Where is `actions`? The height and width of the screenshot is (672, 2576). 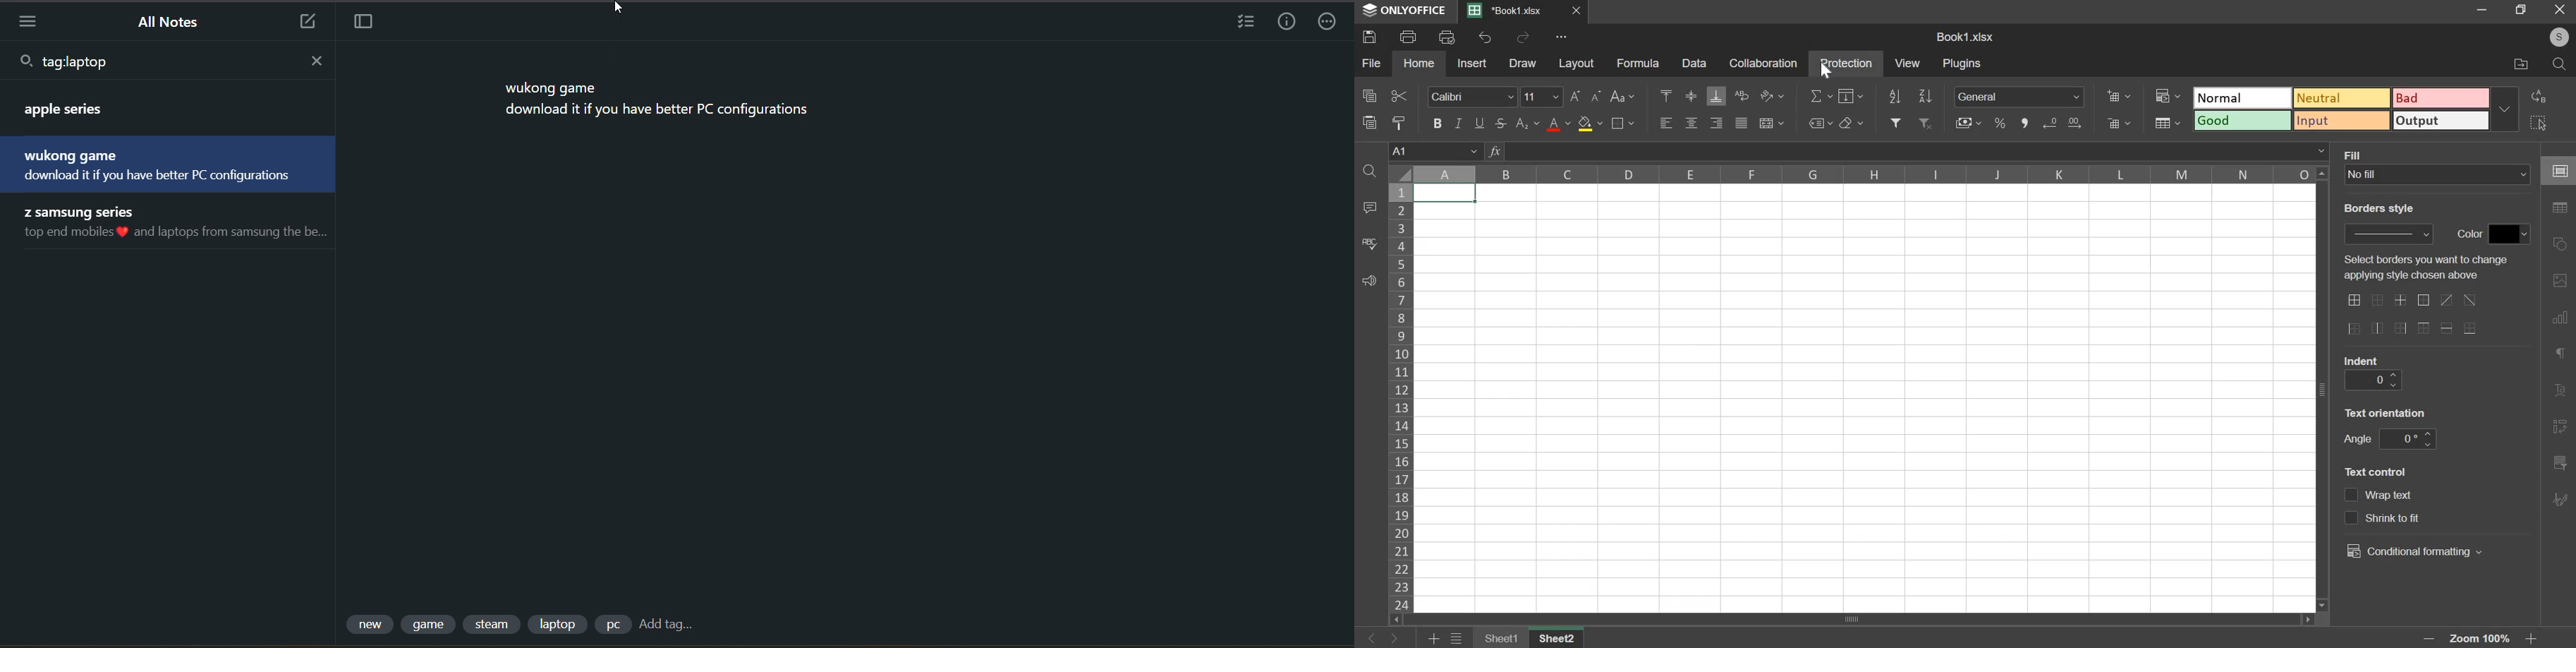
actions is located at coordinates (1329, 23).